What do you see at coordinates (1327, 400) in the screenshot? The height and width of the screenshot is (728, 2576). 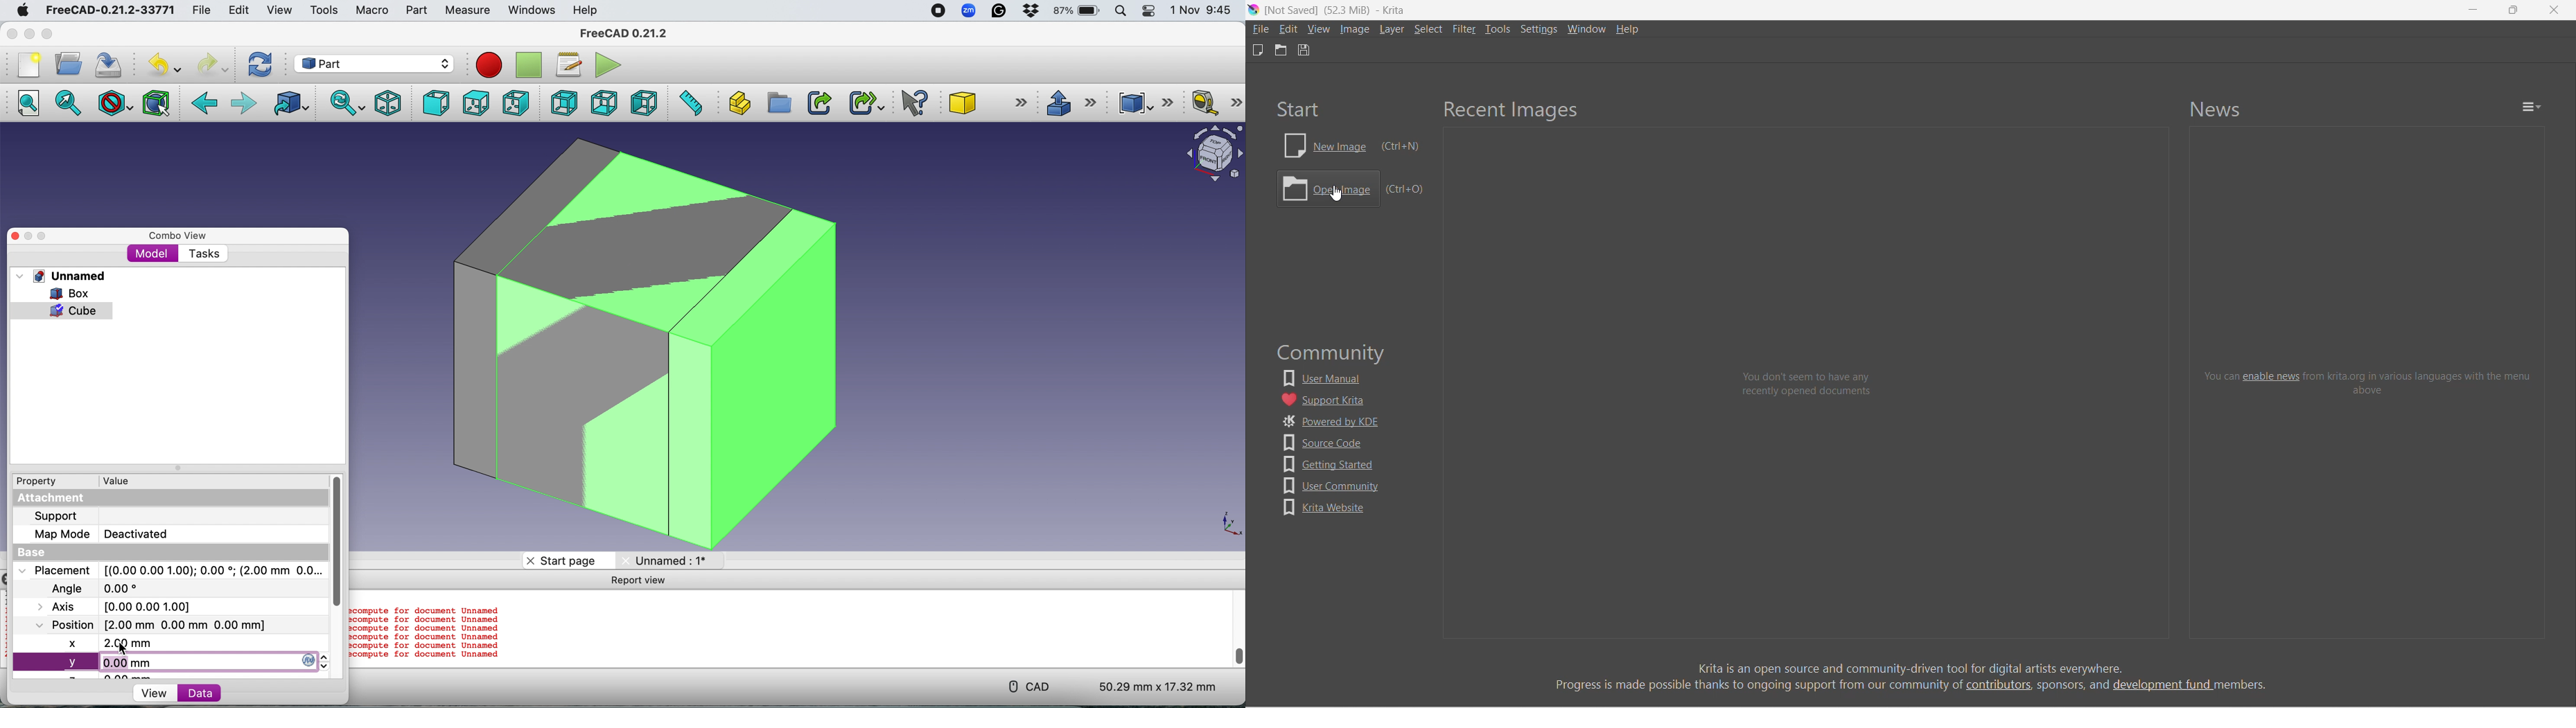 I see `support krita` at bounding box center [1327, 400].